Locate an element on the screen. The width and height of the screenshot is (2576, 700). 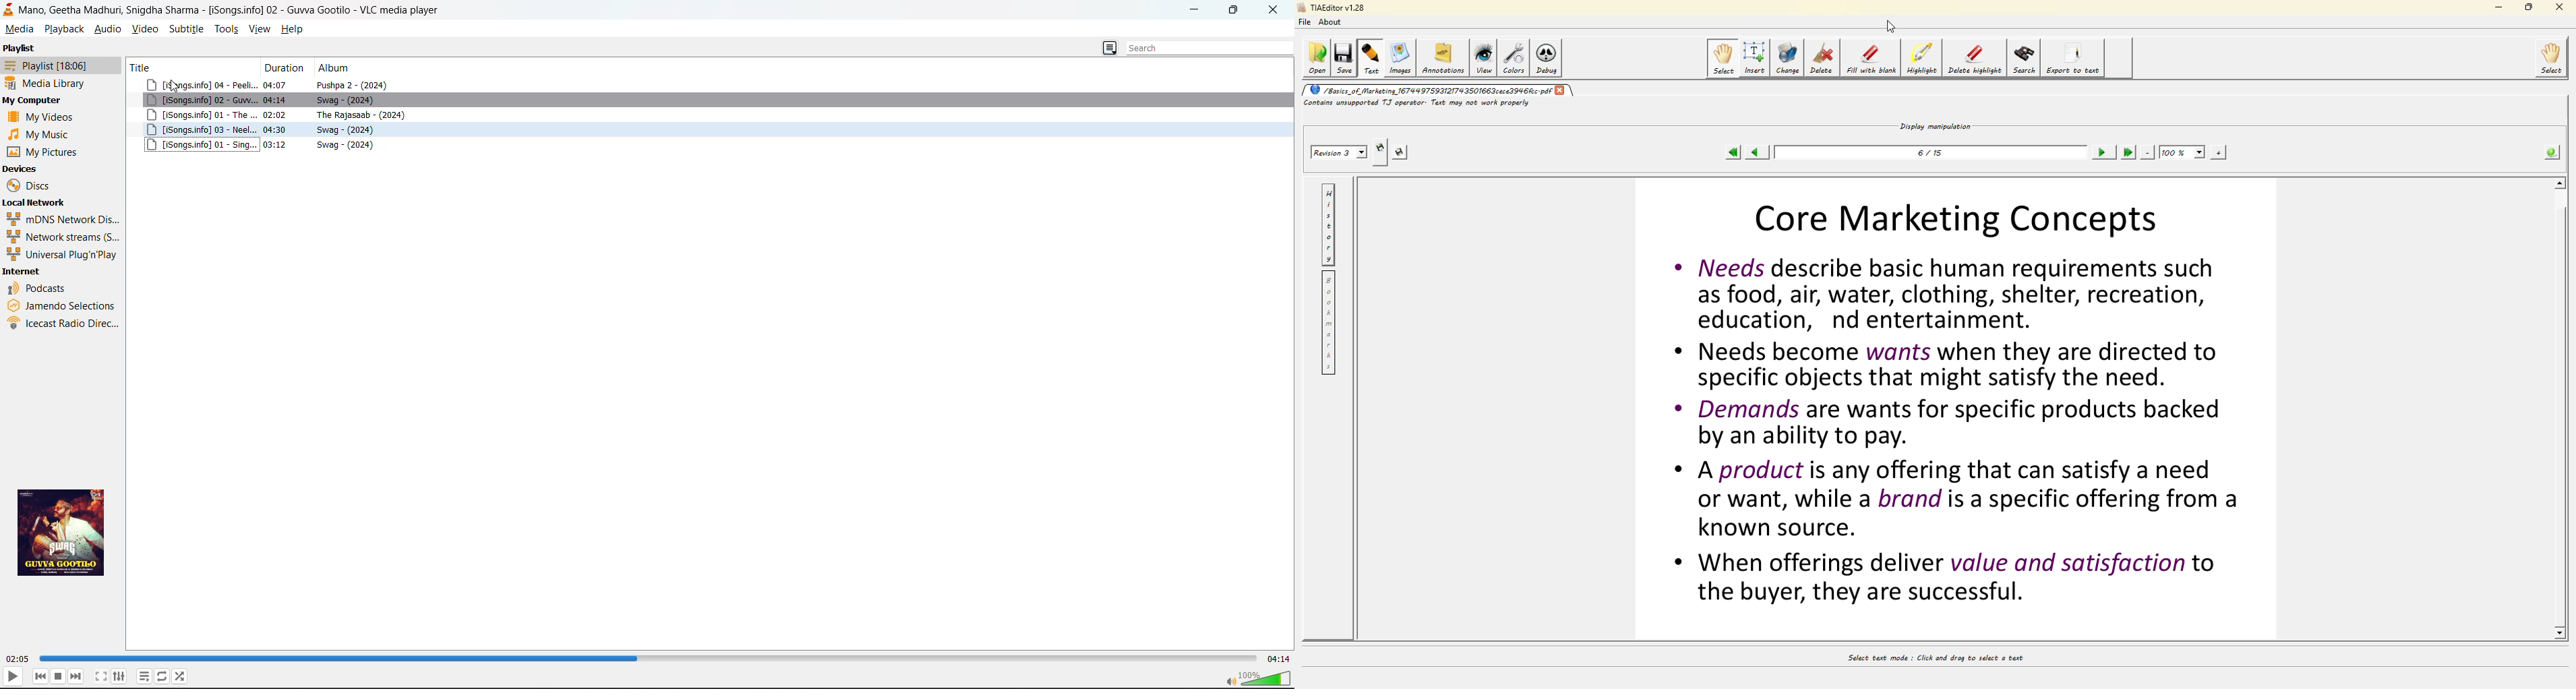
video is located at coordinates (144, 28).